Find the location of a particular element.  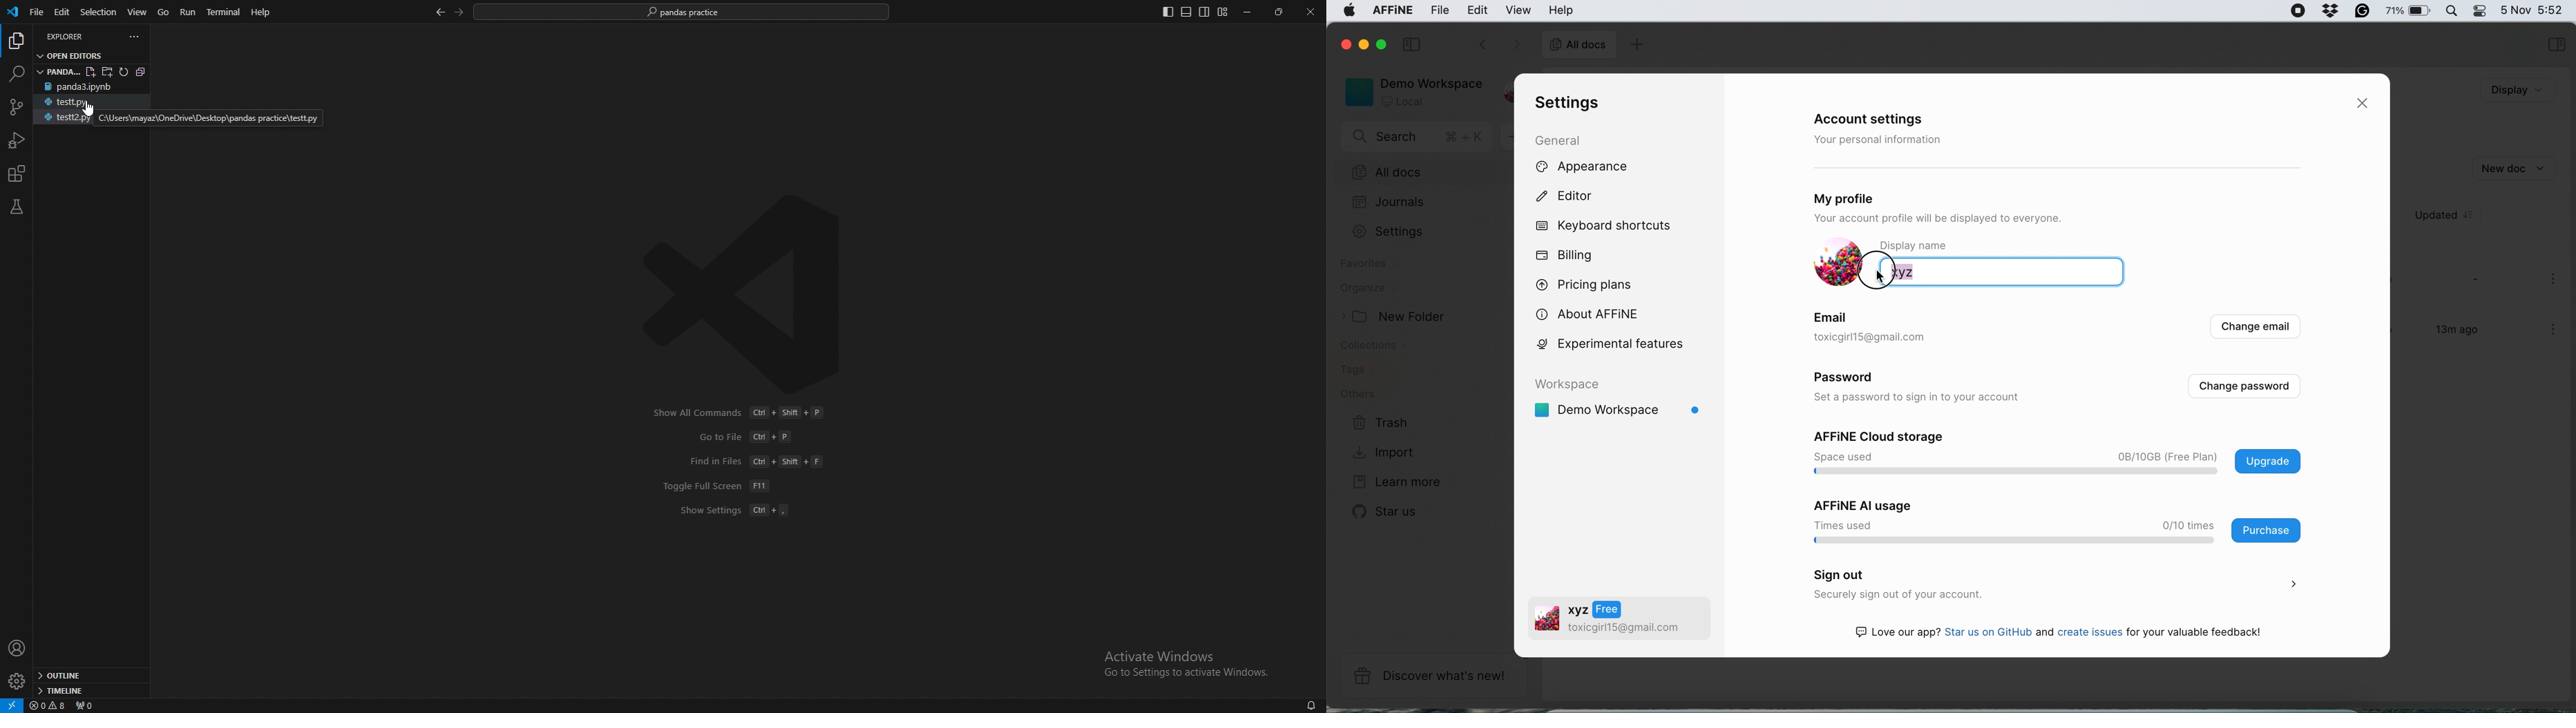

Love our app? Star us on GitHub and create issues for your valuable feedback! is located at coordinates (2068, 634).